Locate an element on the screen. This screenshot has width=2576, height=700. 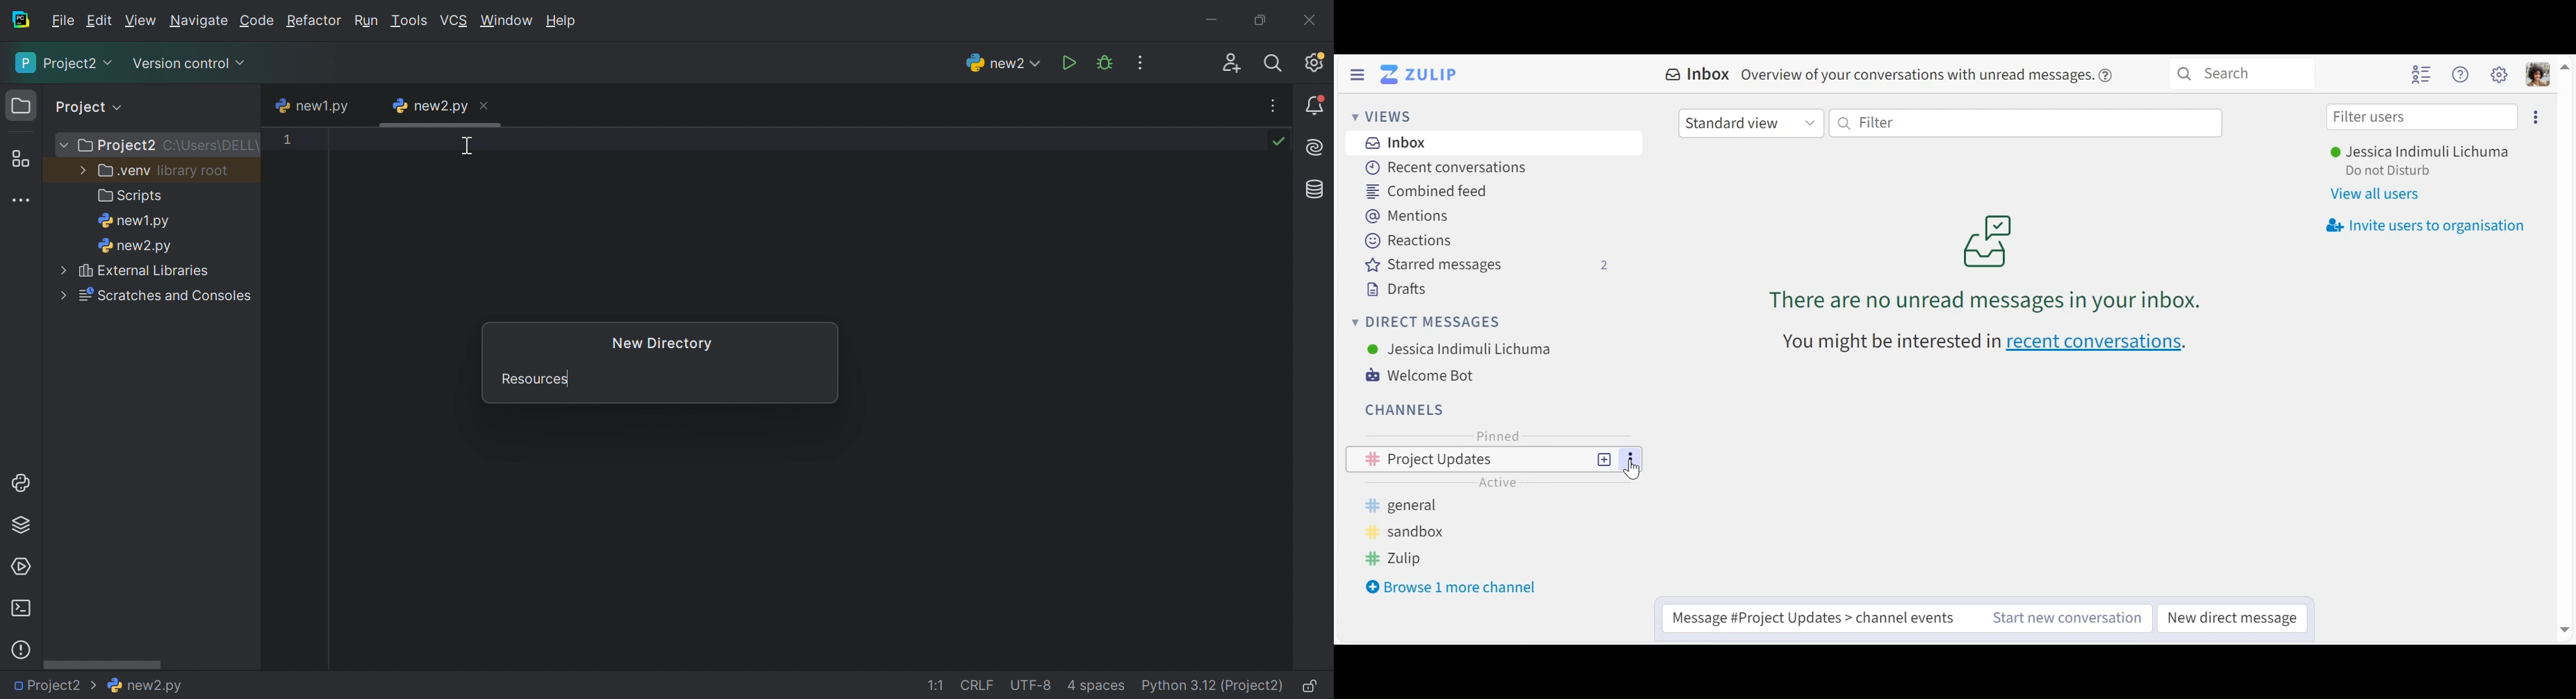
UTF-8 is located at coordinates (1032, 685).